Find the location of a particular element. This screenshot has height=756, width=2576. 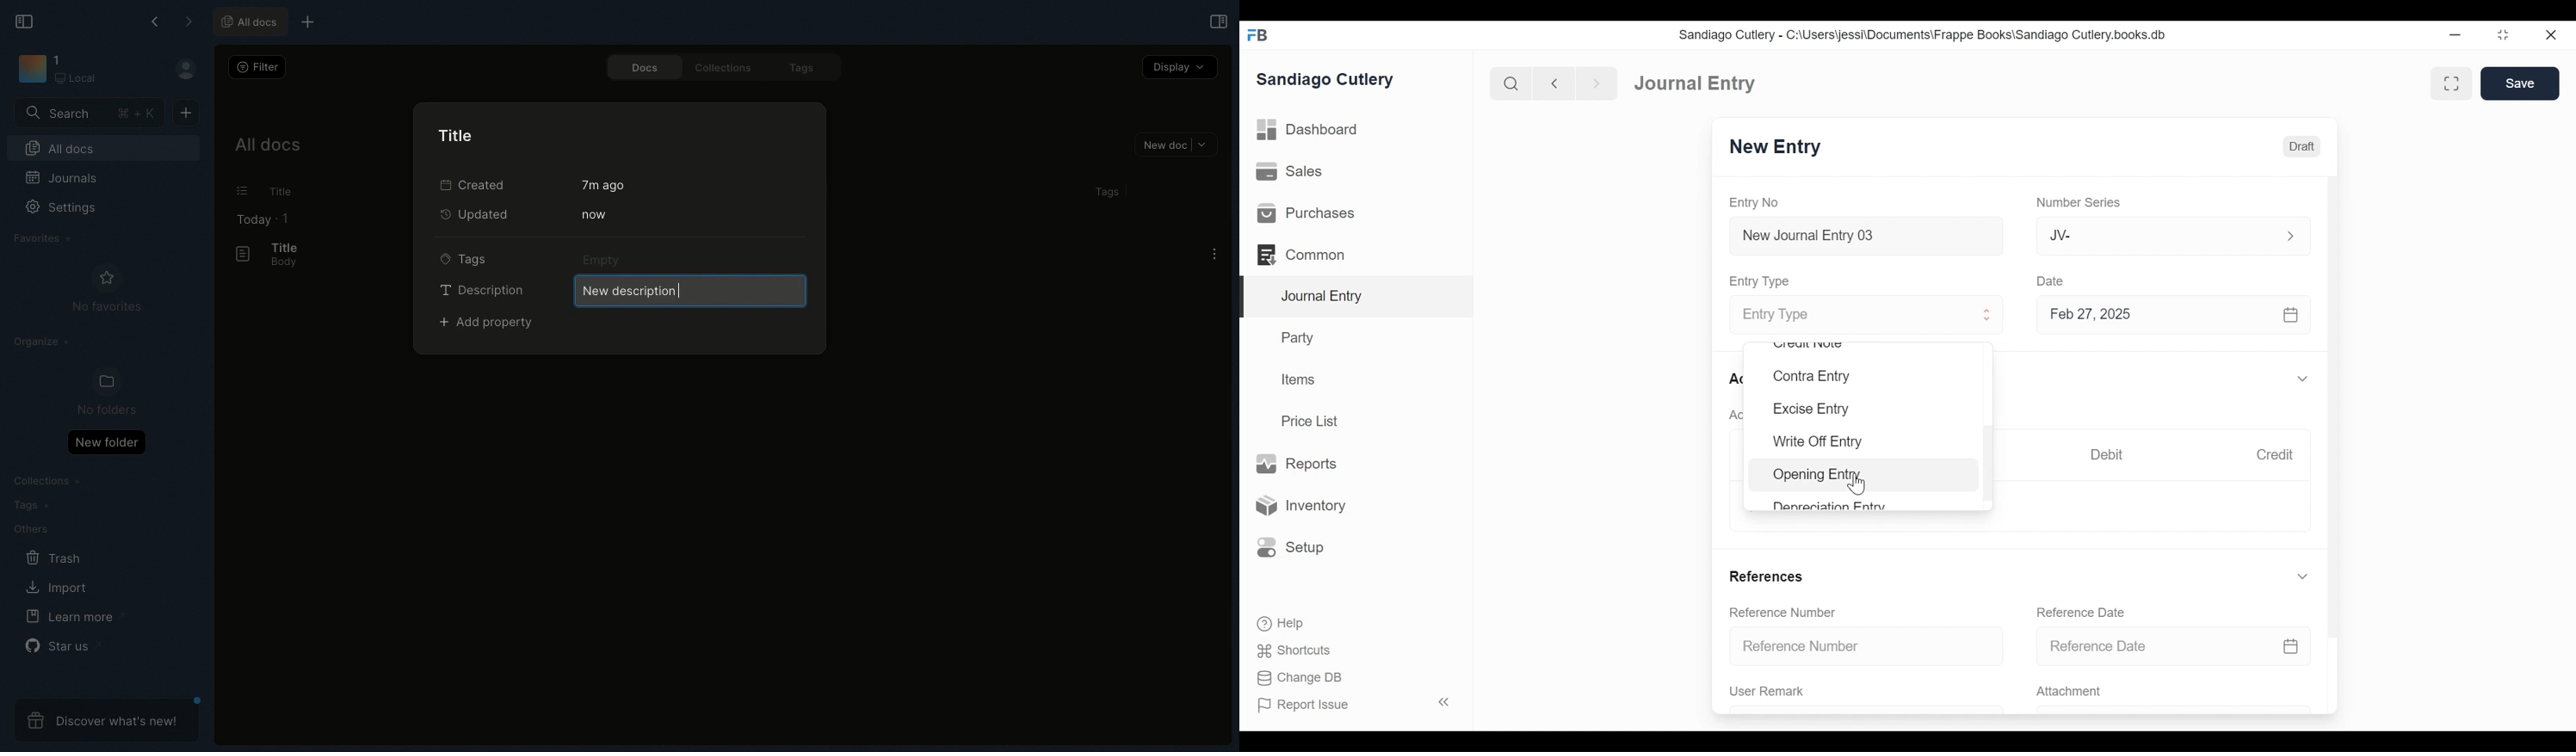

Party is located at coordinates (1300, 337).